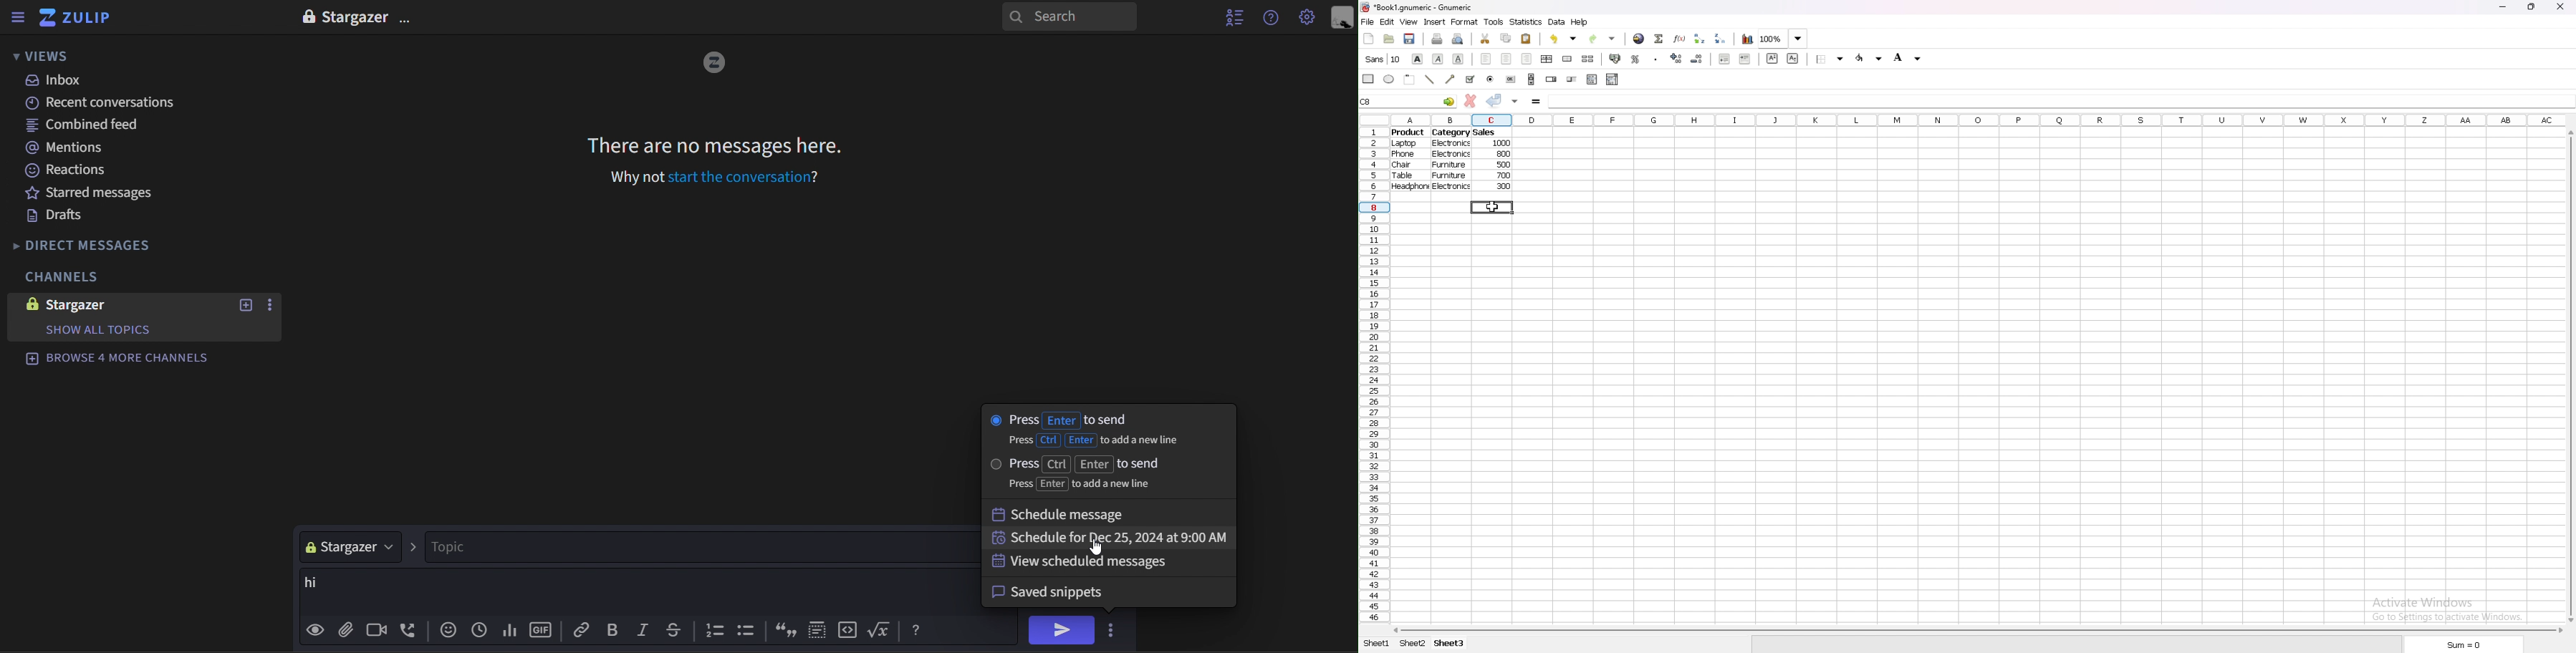 Image resolution: width=2576 pixels, height=672 pixels. What do you see at coordinates (375, 630) in the screenshot?
I see `add video call` at bounding box center [375, 630].